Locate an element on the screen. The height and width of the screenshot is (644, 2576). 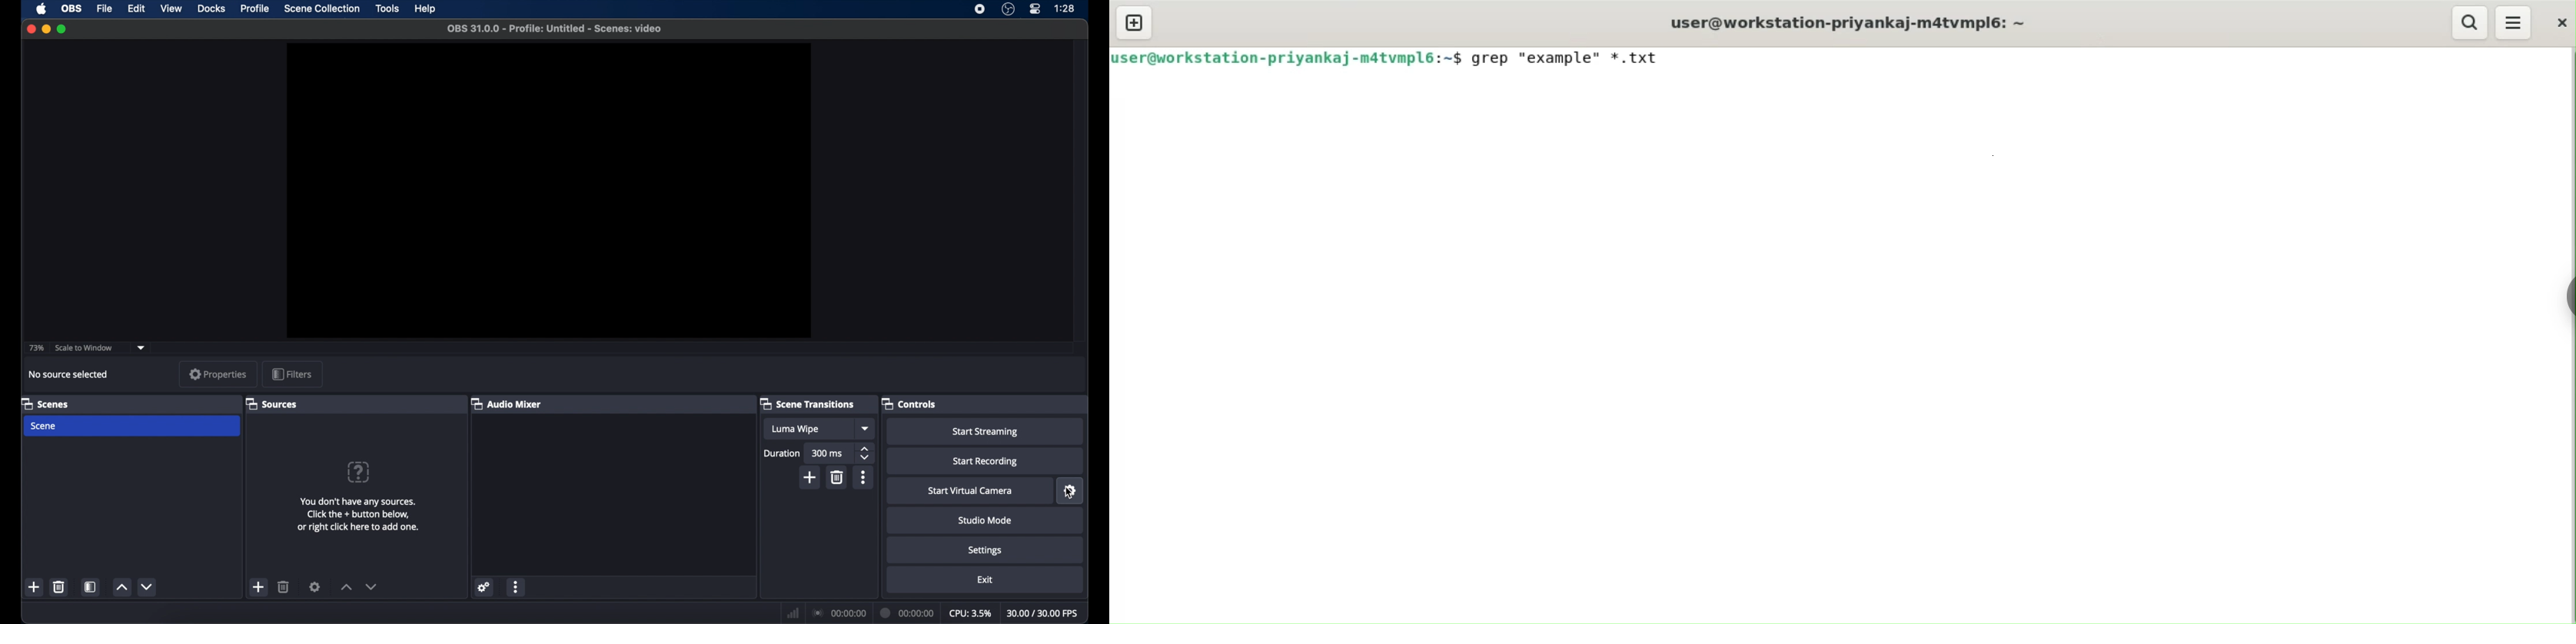
settings is located at coordinates (315, 586).